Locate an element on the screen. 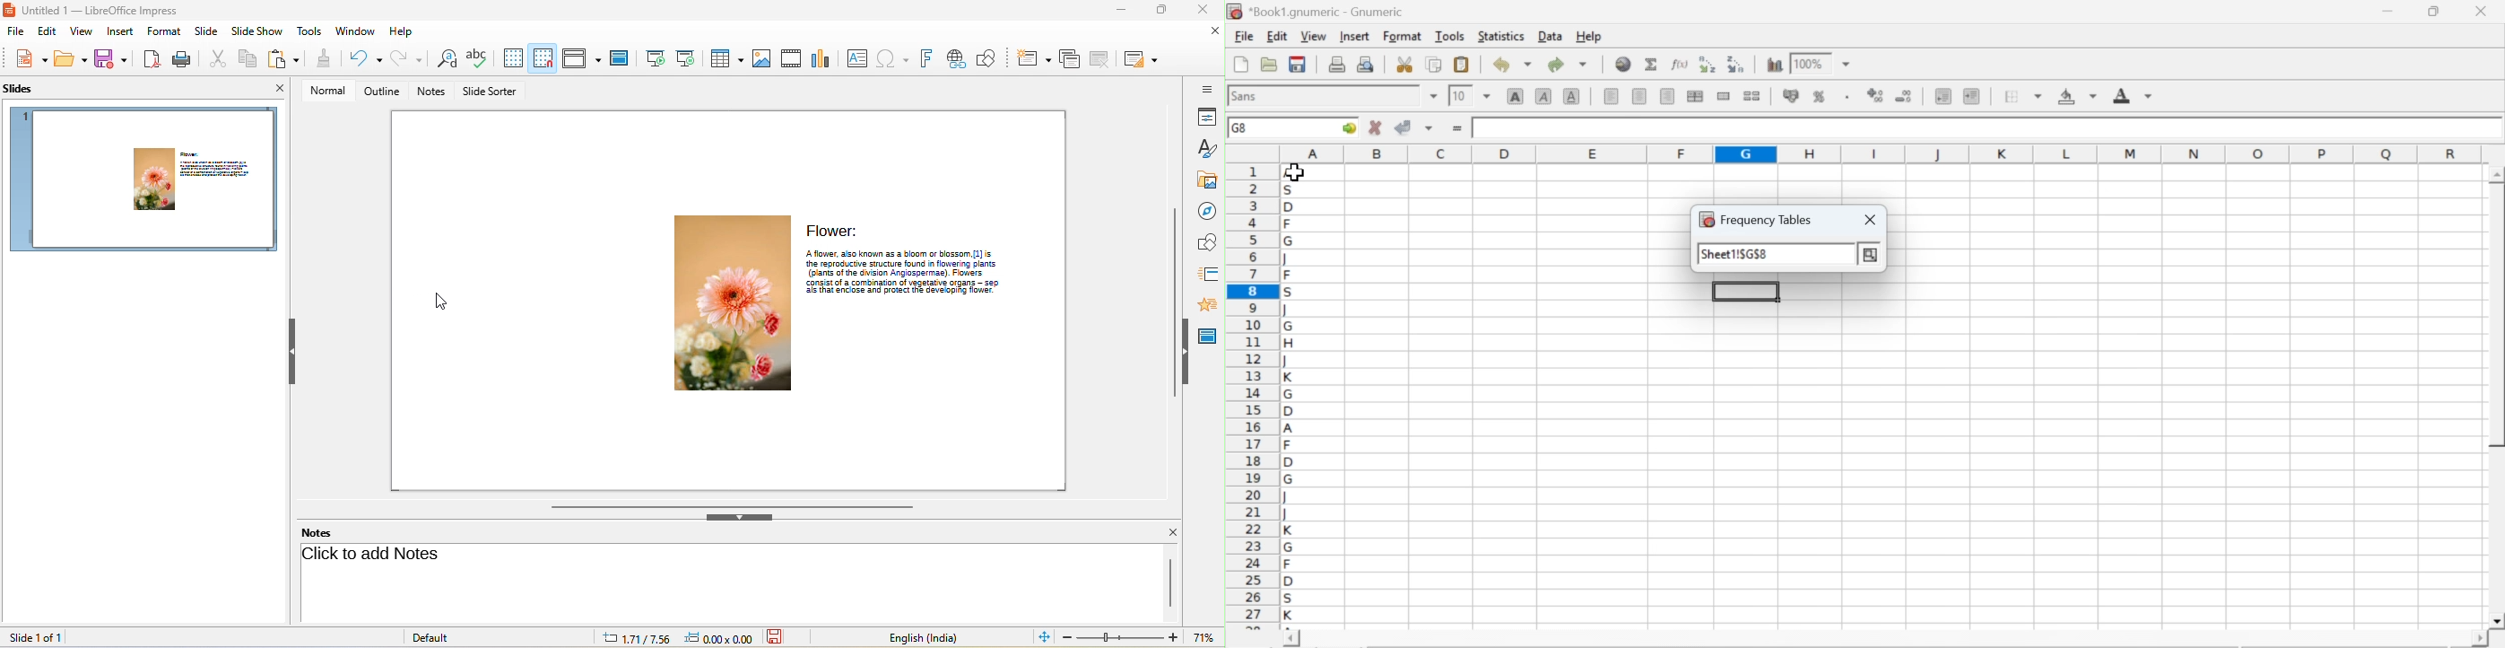 Image resolution: width=2520 pixels, height=672 pixels. tools is located at coordinates (309, 31).